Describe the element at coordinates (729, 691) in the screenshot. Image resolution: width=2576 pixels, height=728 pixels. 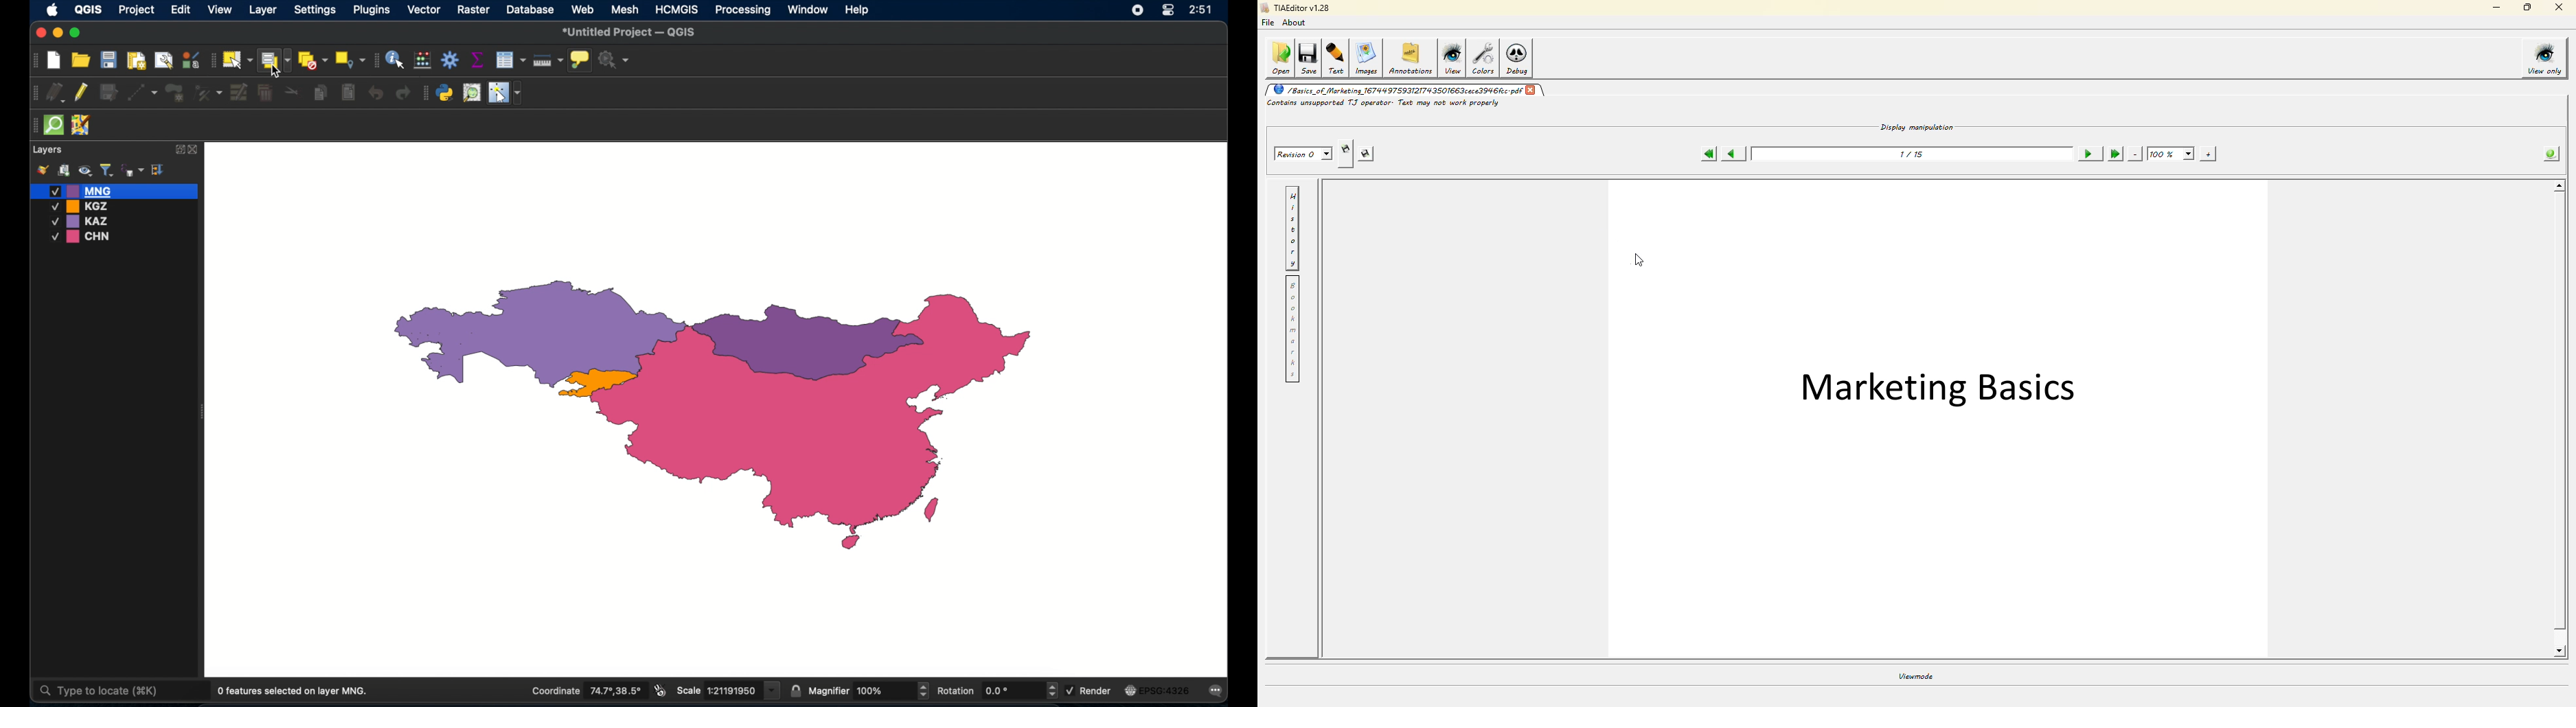
I see `scale 1:21191950` at that location.